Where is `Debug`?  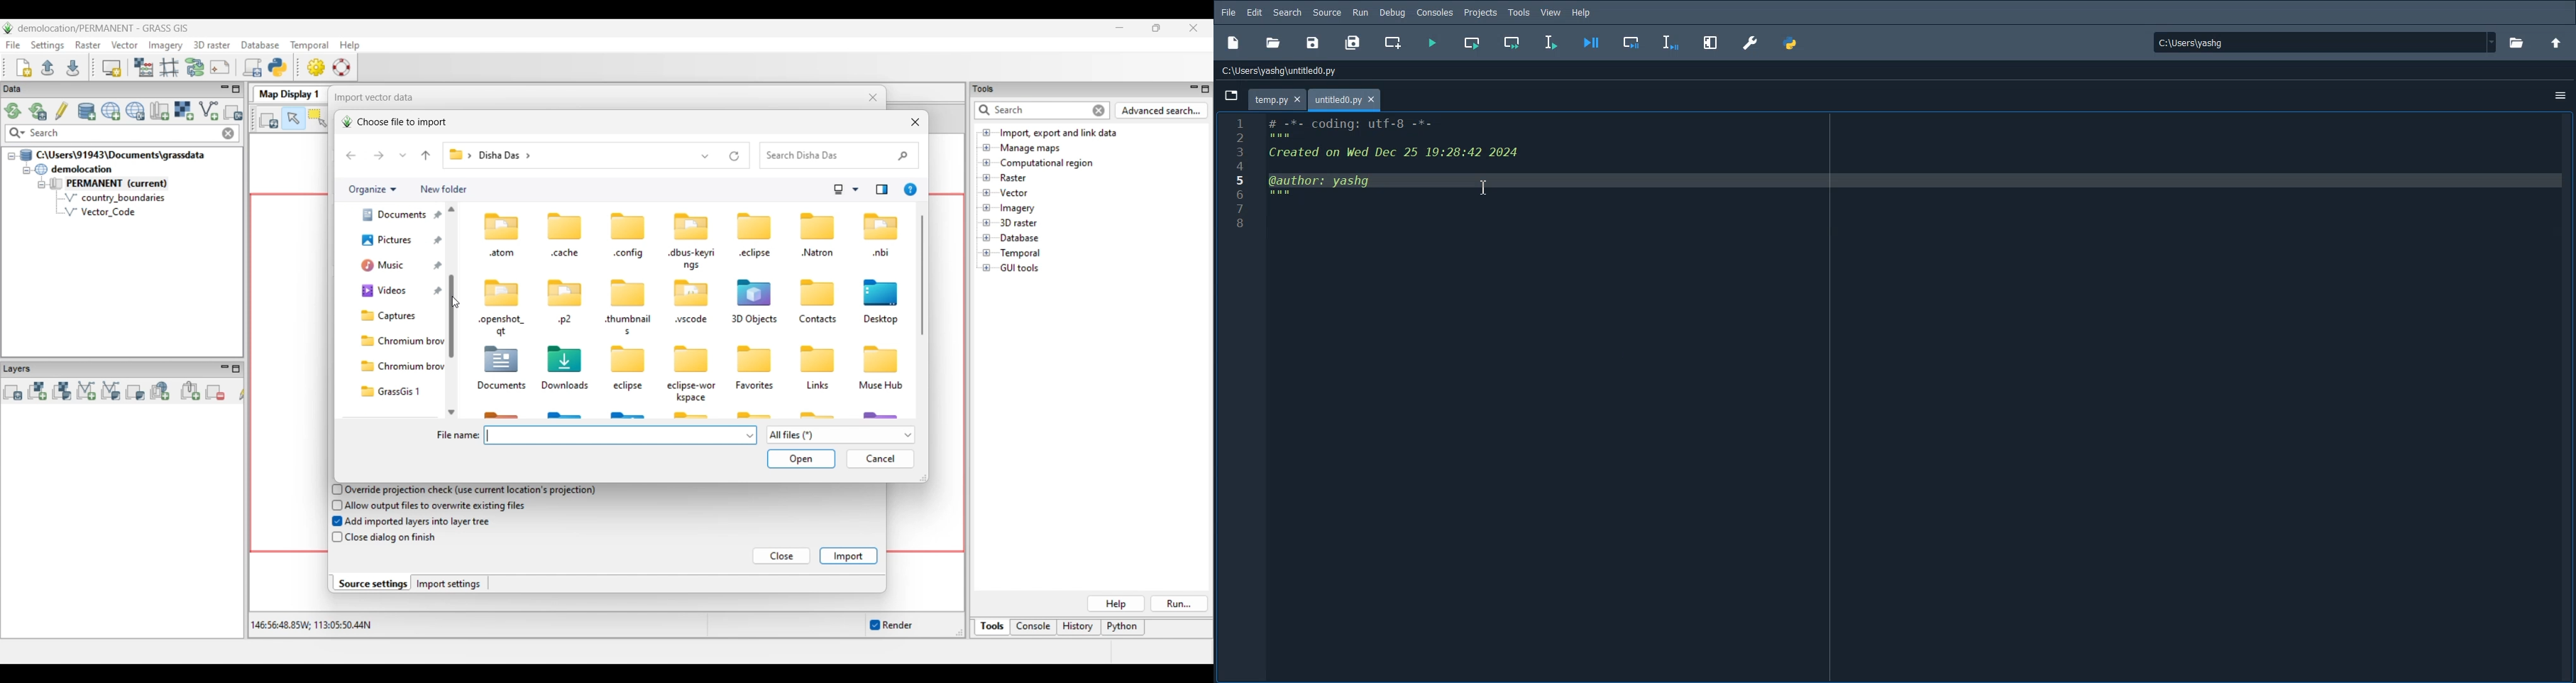 Debug is located at coordinates (1393, 12).